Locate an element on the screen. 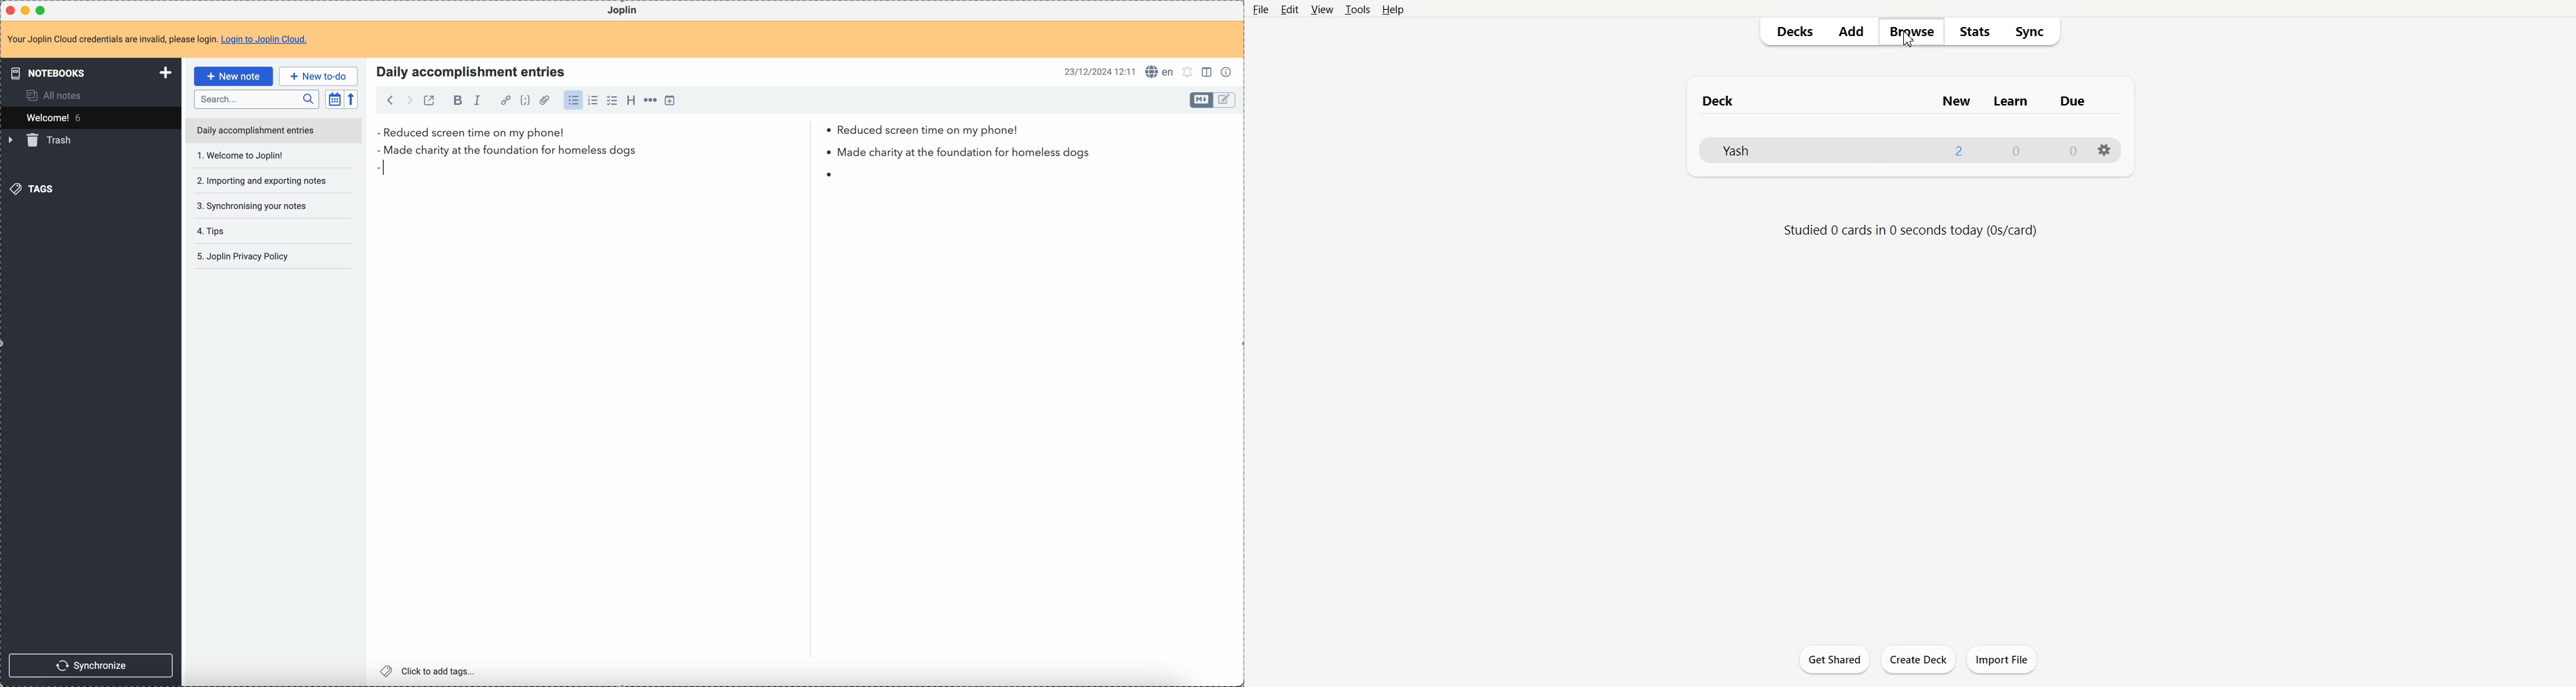 The image size is (2576, 700). toggle edit layout is located at coordinates (1207, 71).